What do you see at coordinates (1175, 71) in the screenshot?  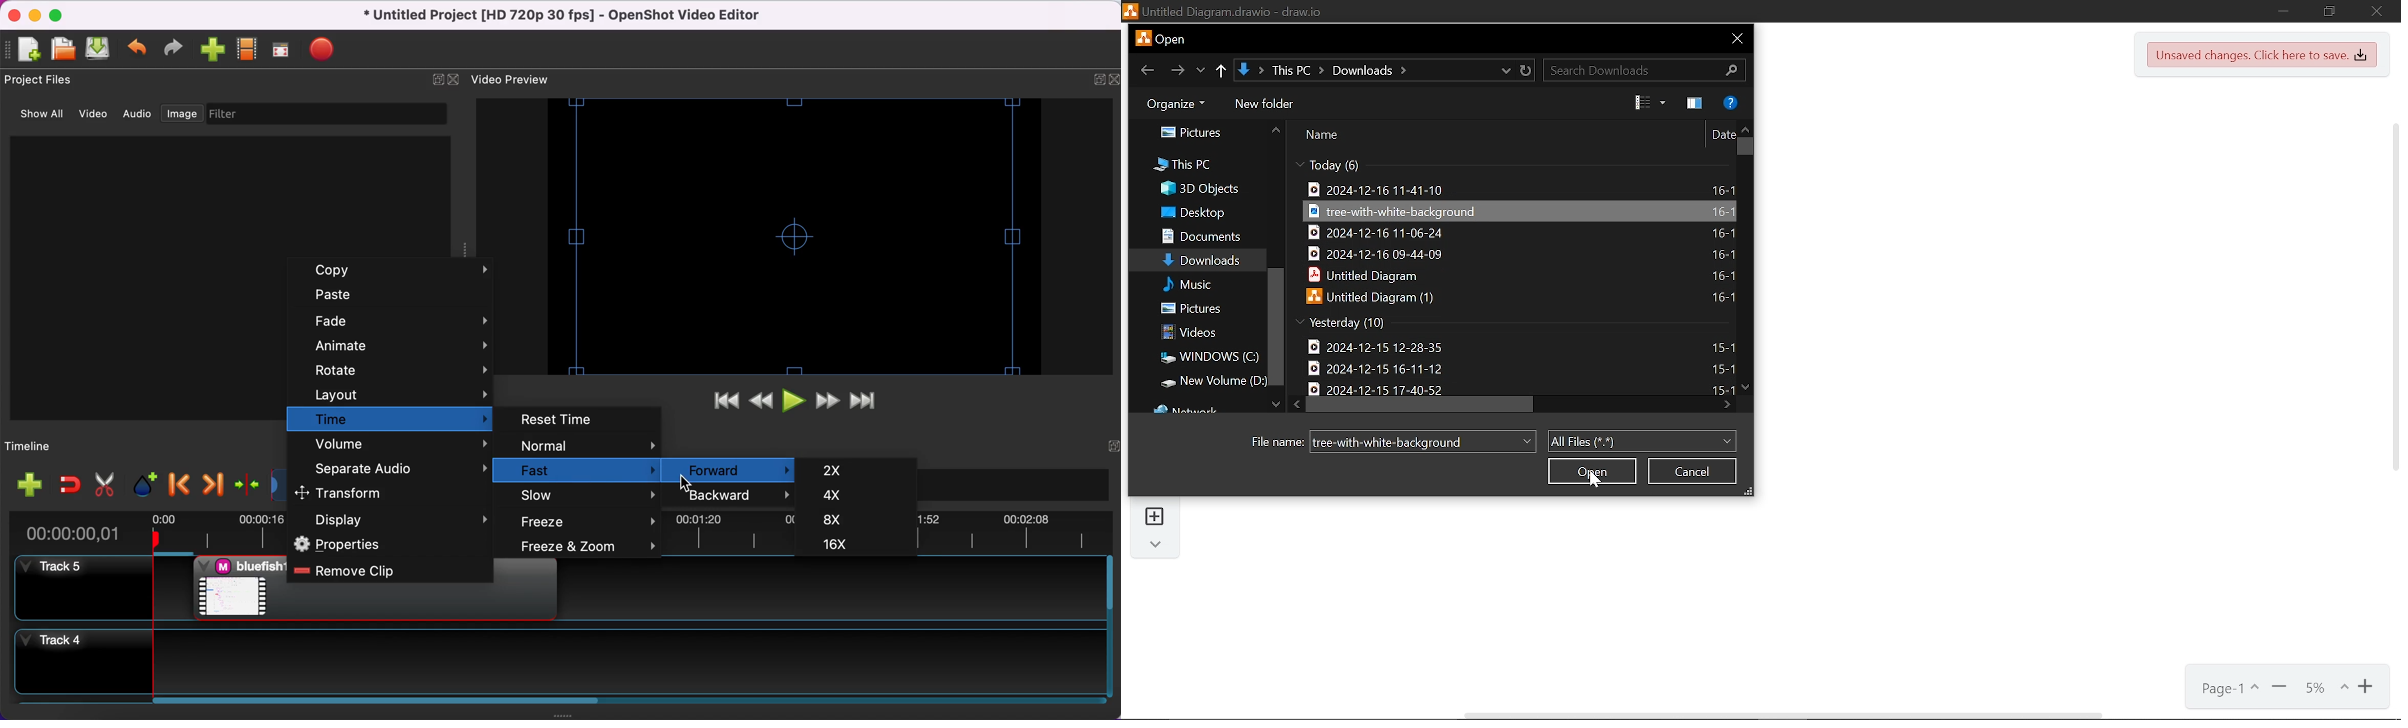 I see `Next` at bounding box center [1175, 71].